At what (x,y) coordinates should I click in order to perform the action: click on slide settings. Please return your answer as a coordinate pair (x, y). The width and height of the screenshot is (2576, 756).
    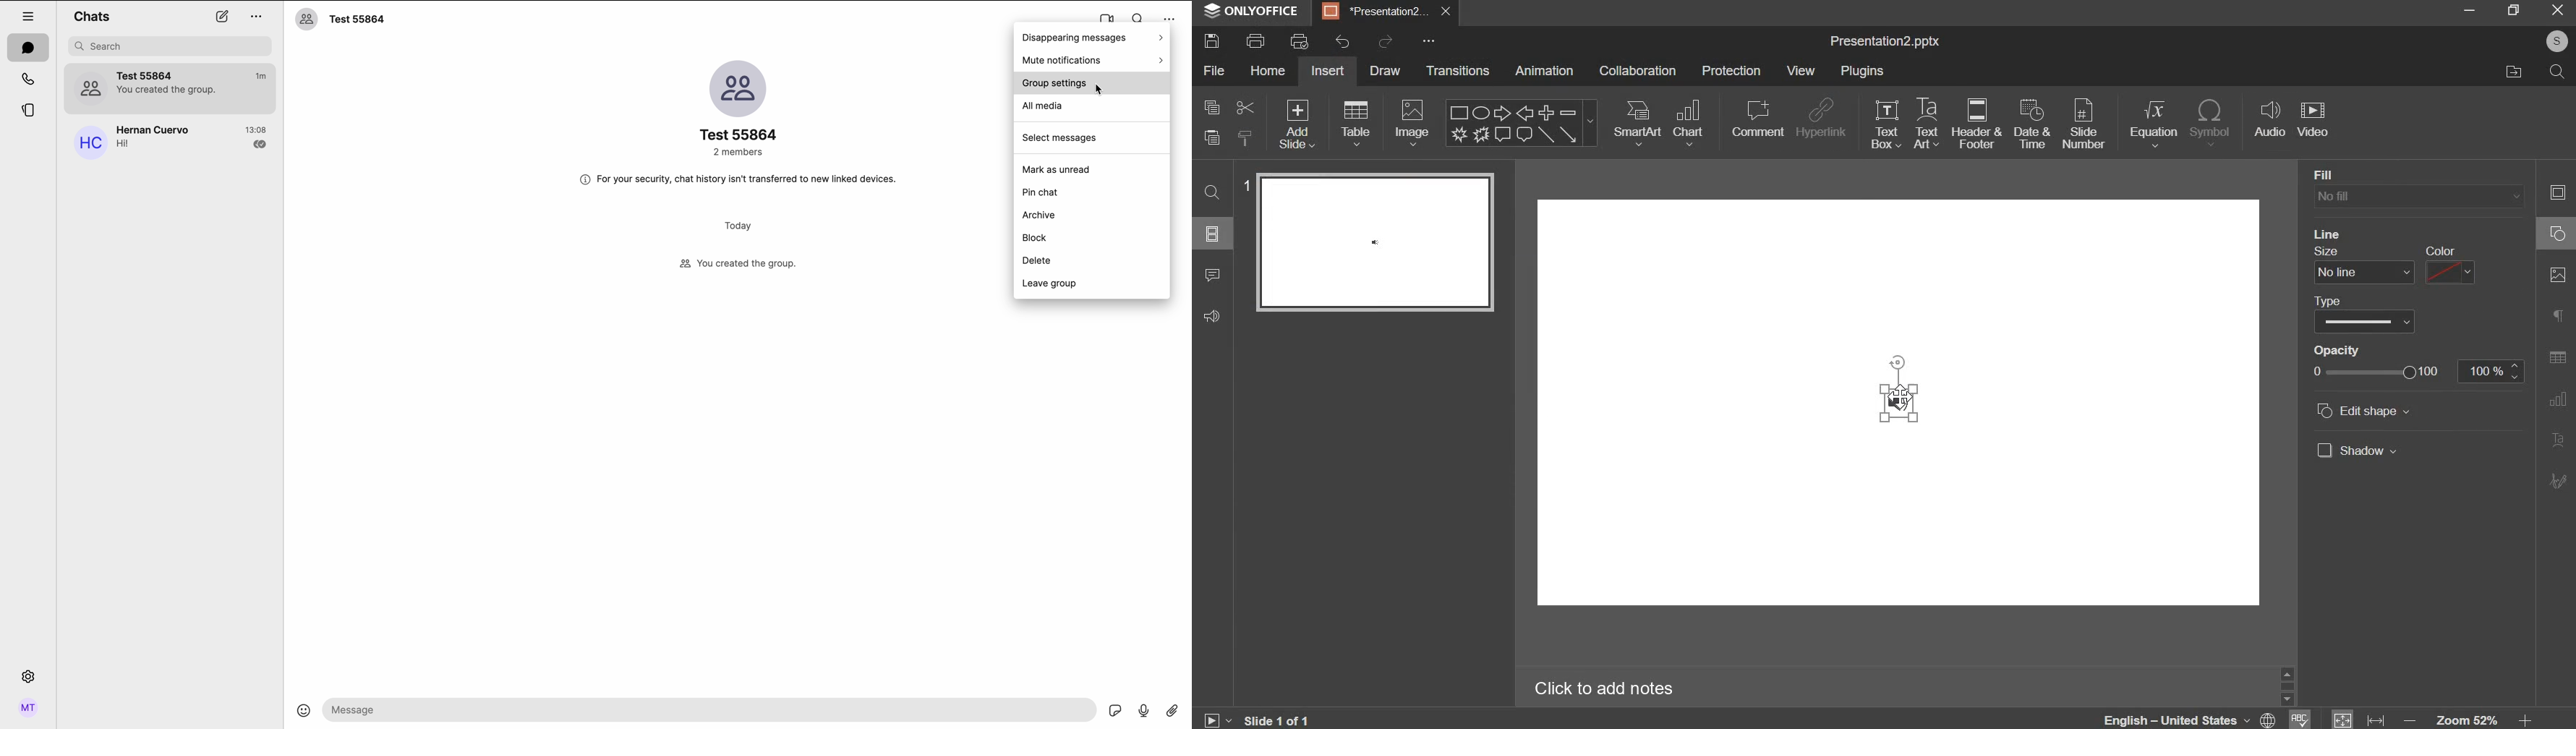
    Looking at the image, I should click on (2556, 192).